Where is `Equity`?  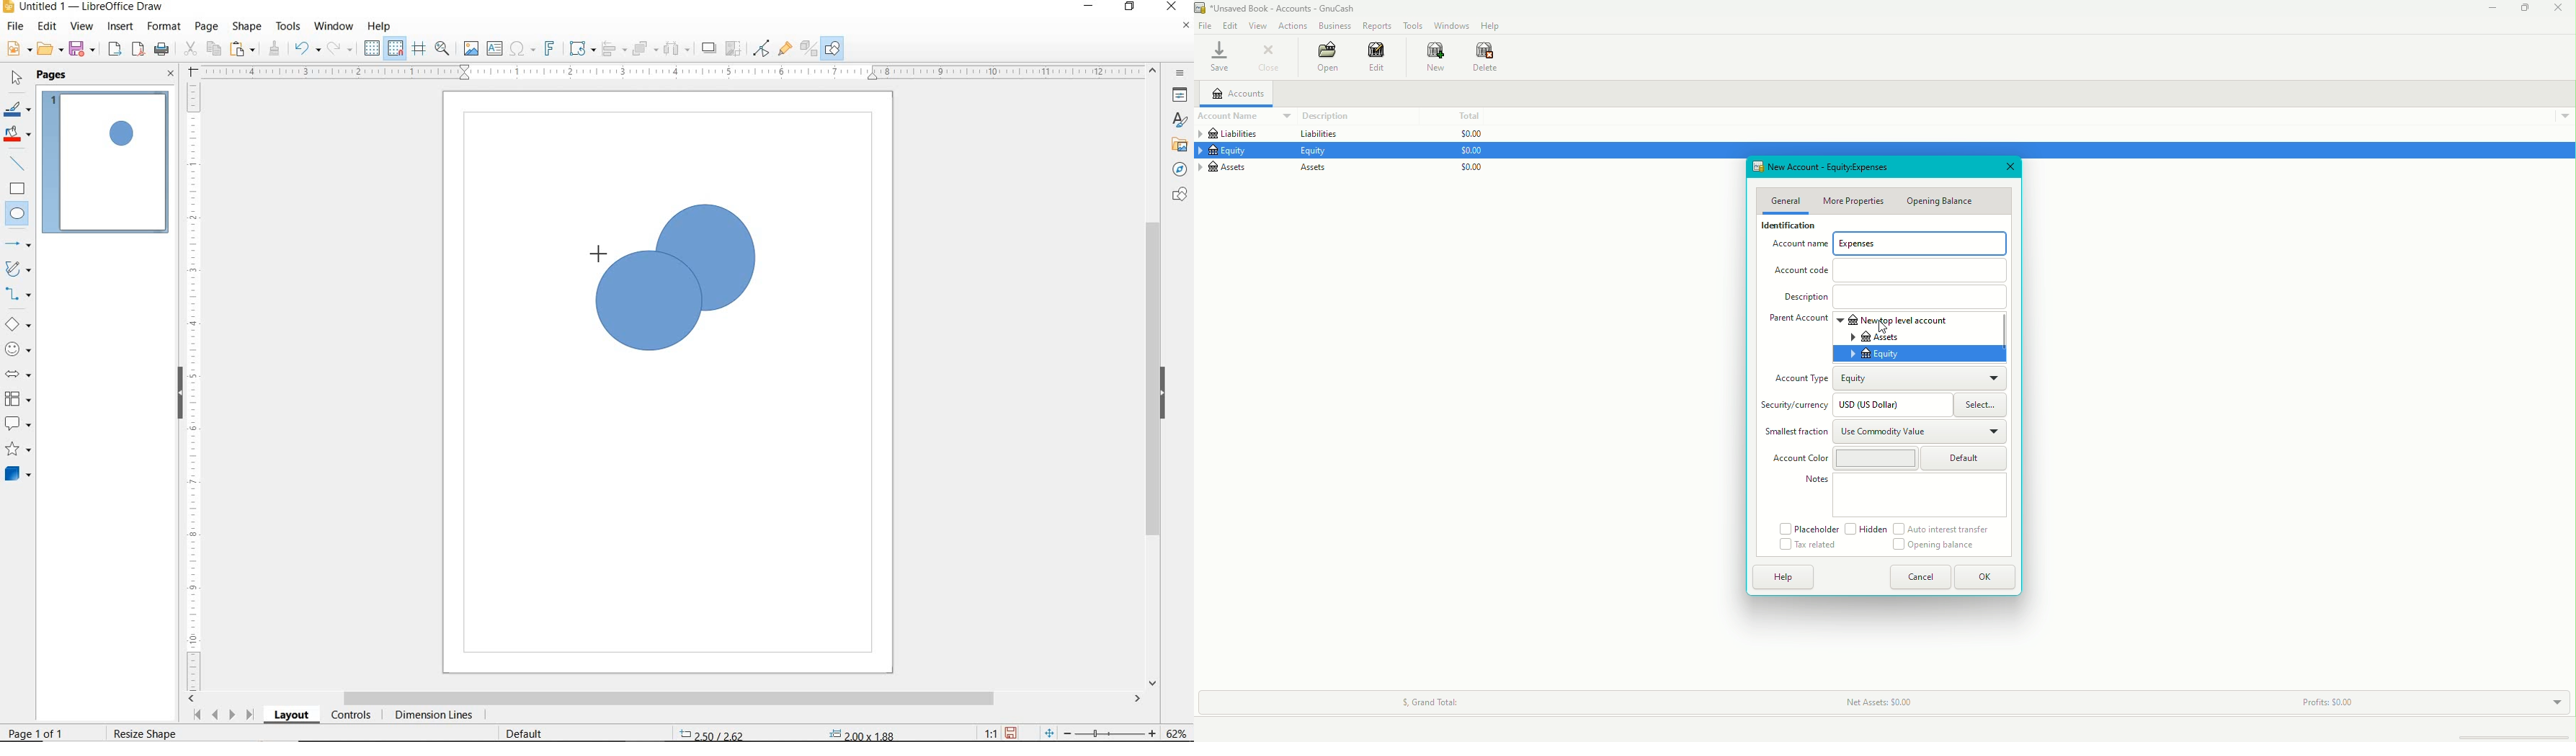
Equity is located at coordinates (1231, 152).